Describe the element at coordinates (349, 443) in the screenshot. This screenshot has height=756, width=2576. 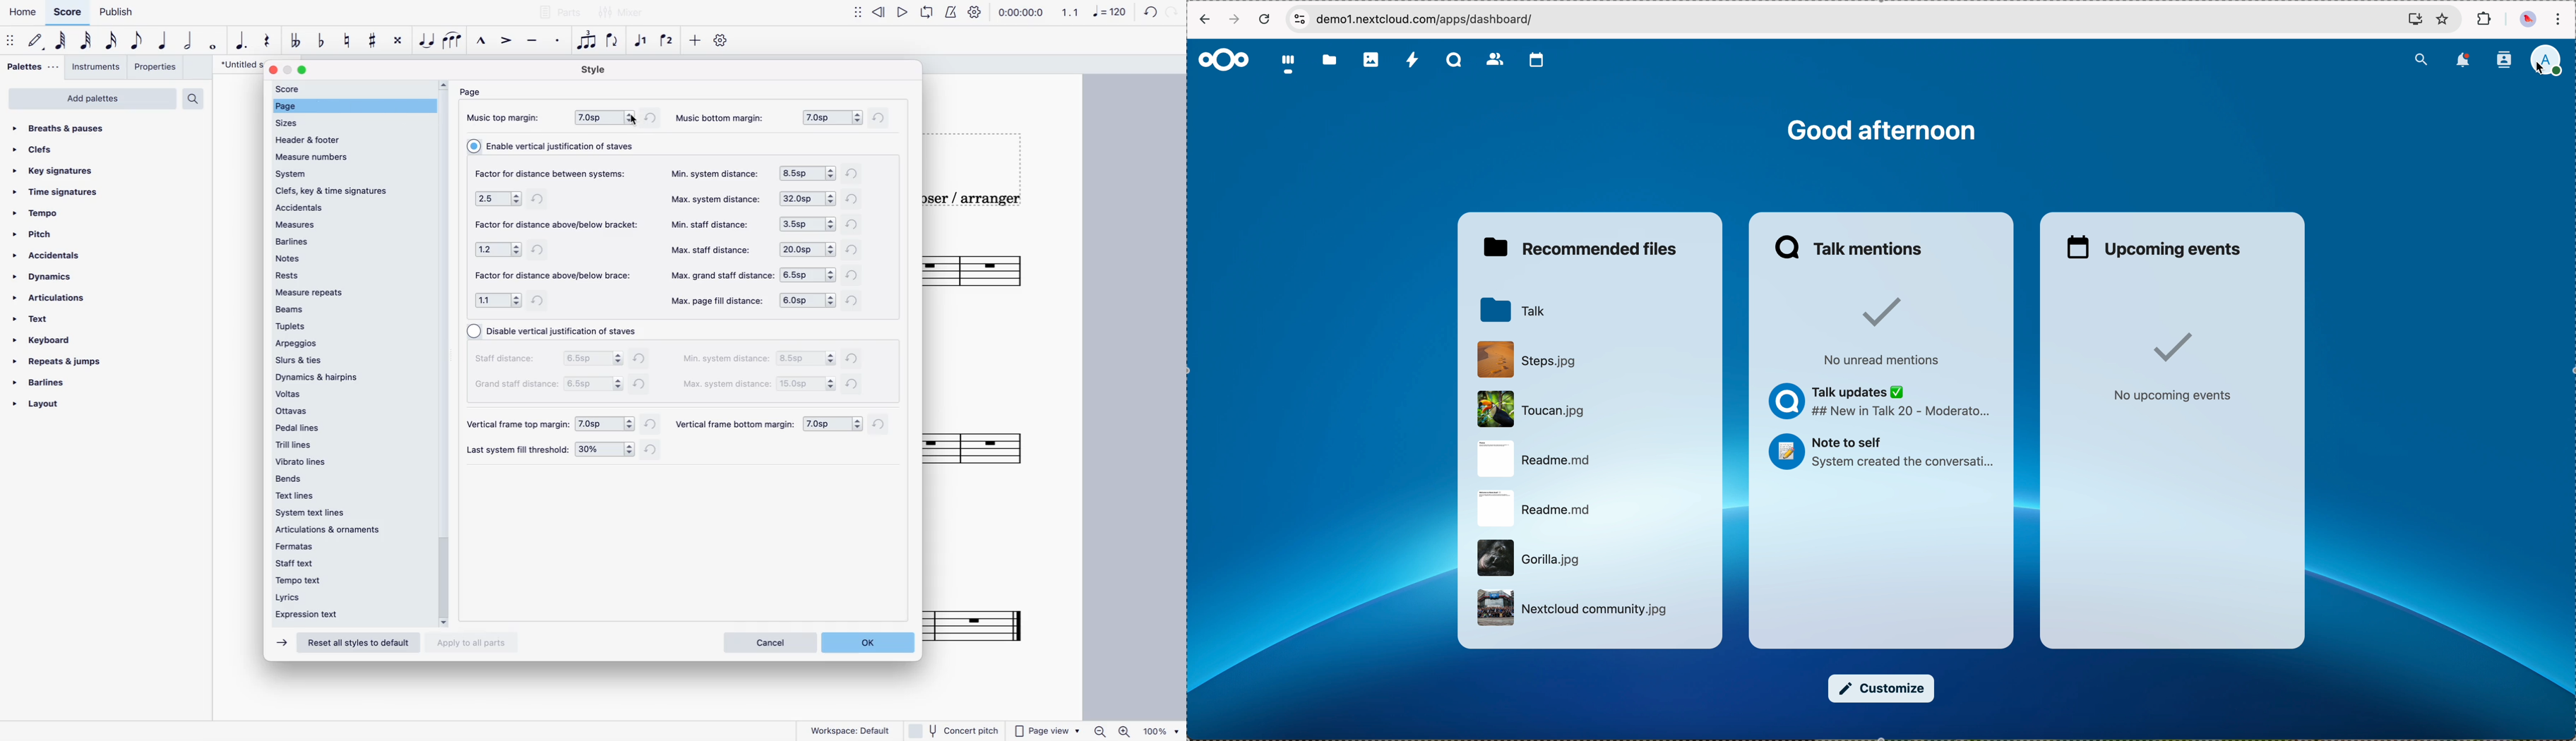
I see `trill lines` at that location.